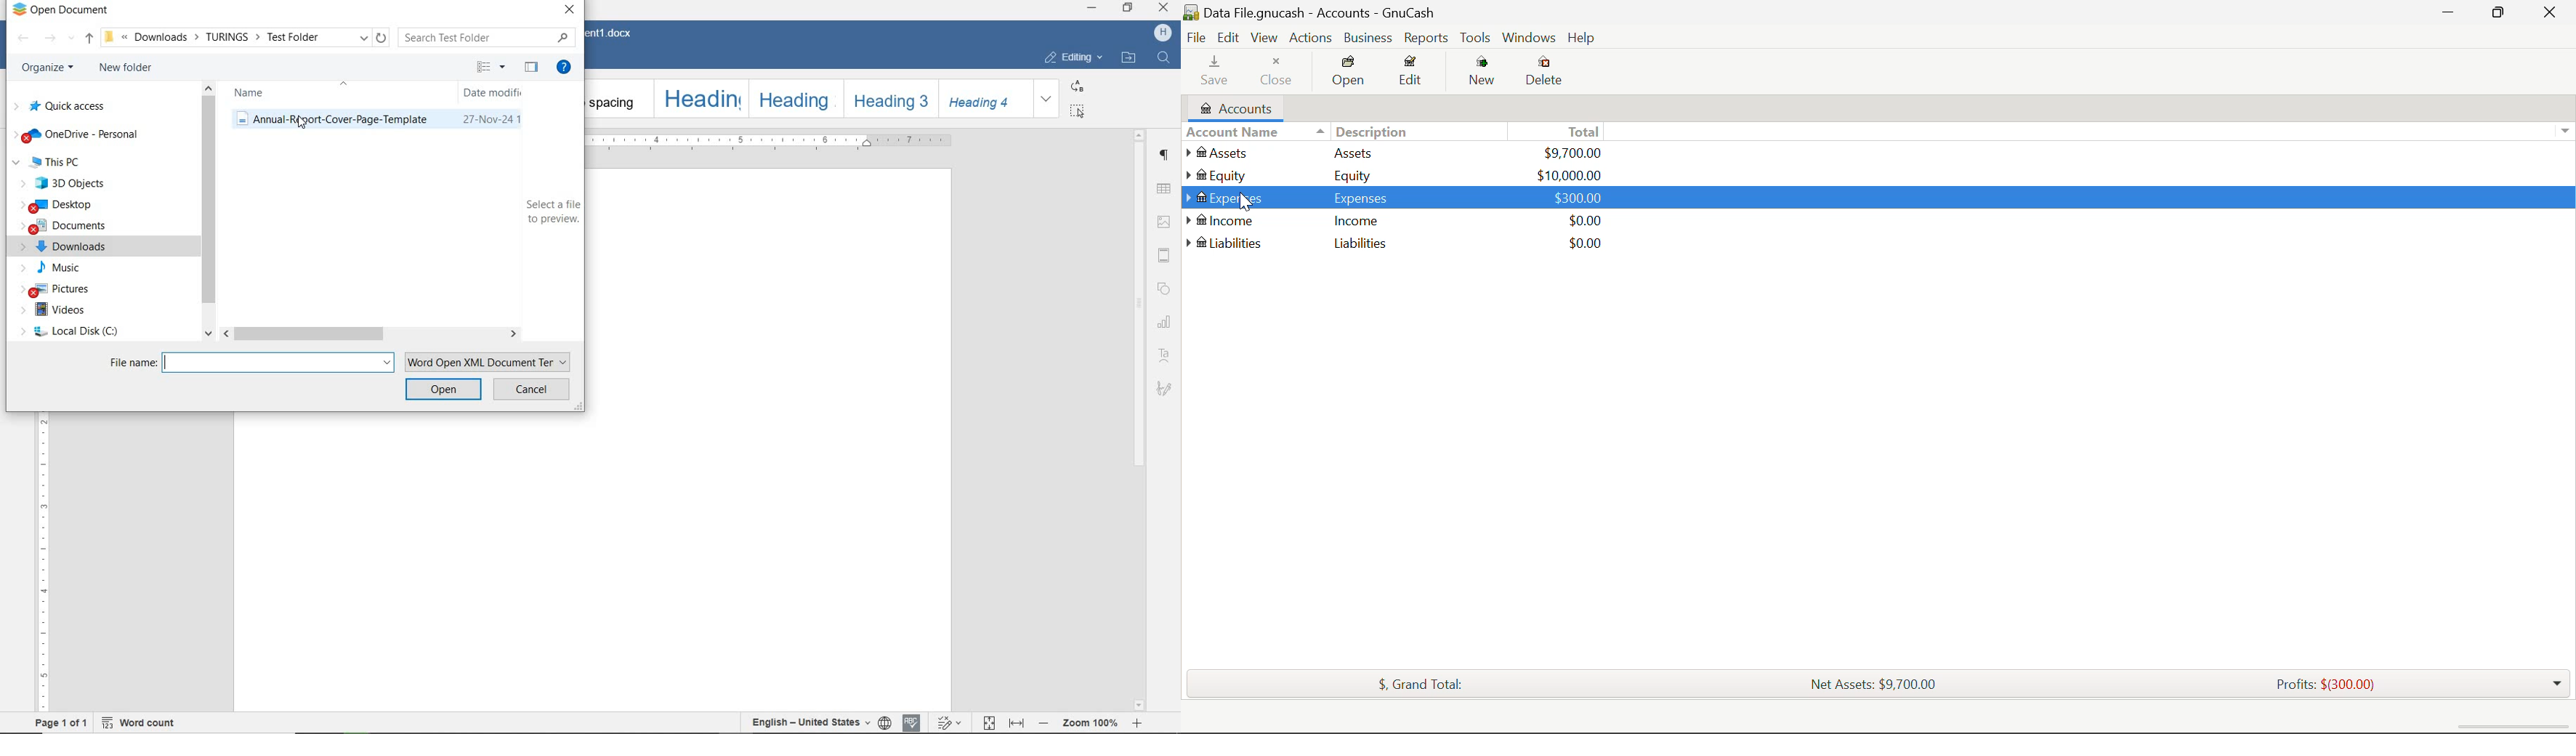 Image resolution: width=2576 pixels, height=756 pixels. What do you see at coordinates (1476, 39) in the screenshot?
I see `Tools` at bounding box center [1476, 39].